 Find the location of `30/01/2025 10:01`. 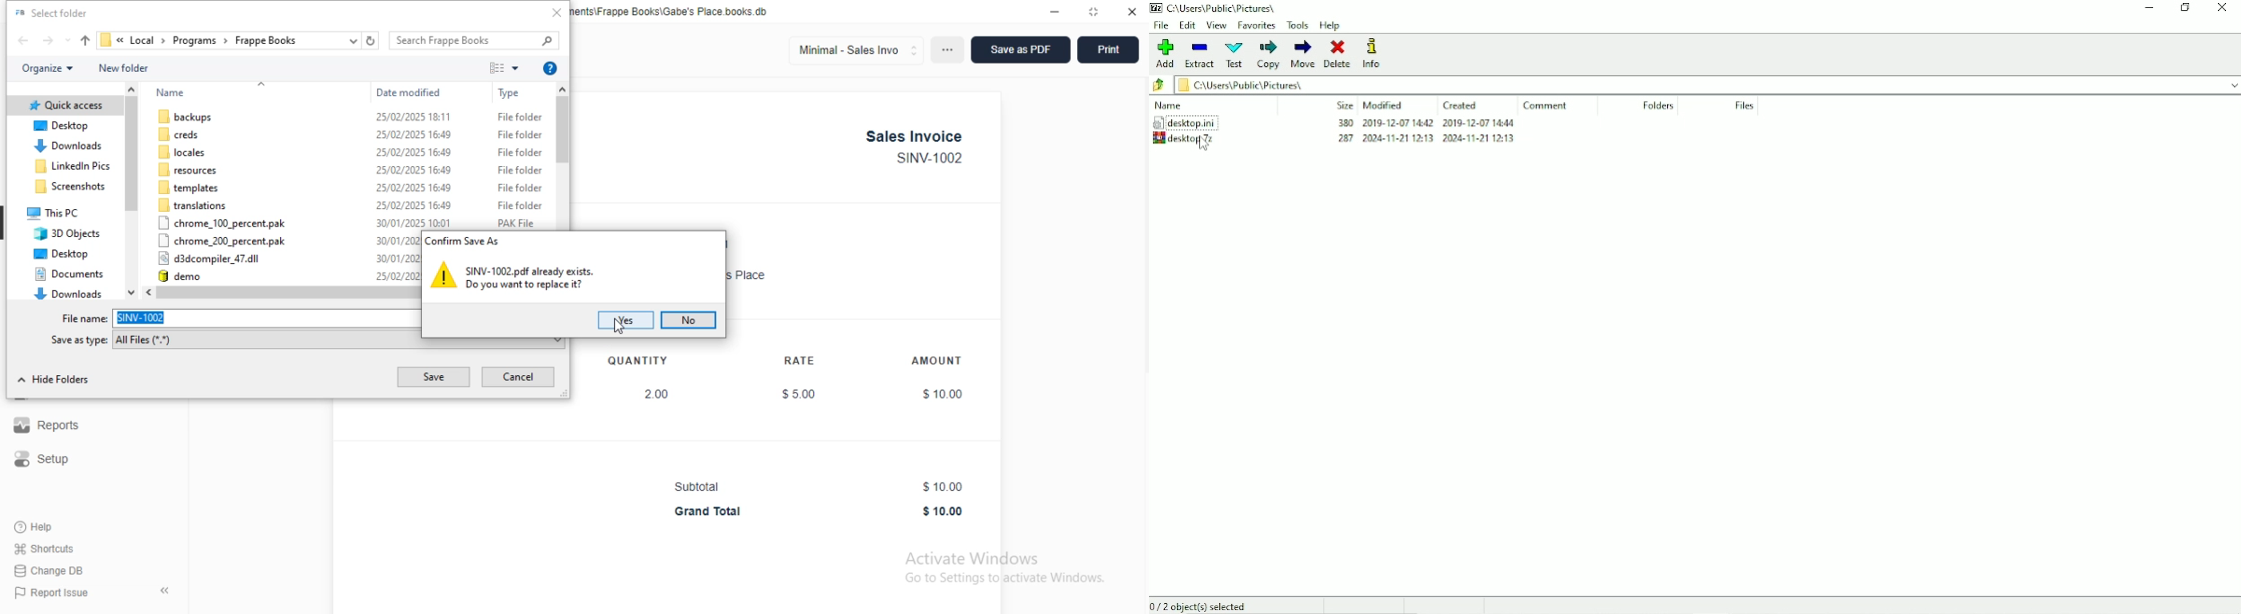

30/01/2025 10:01 is located at coordinates (397, 258).